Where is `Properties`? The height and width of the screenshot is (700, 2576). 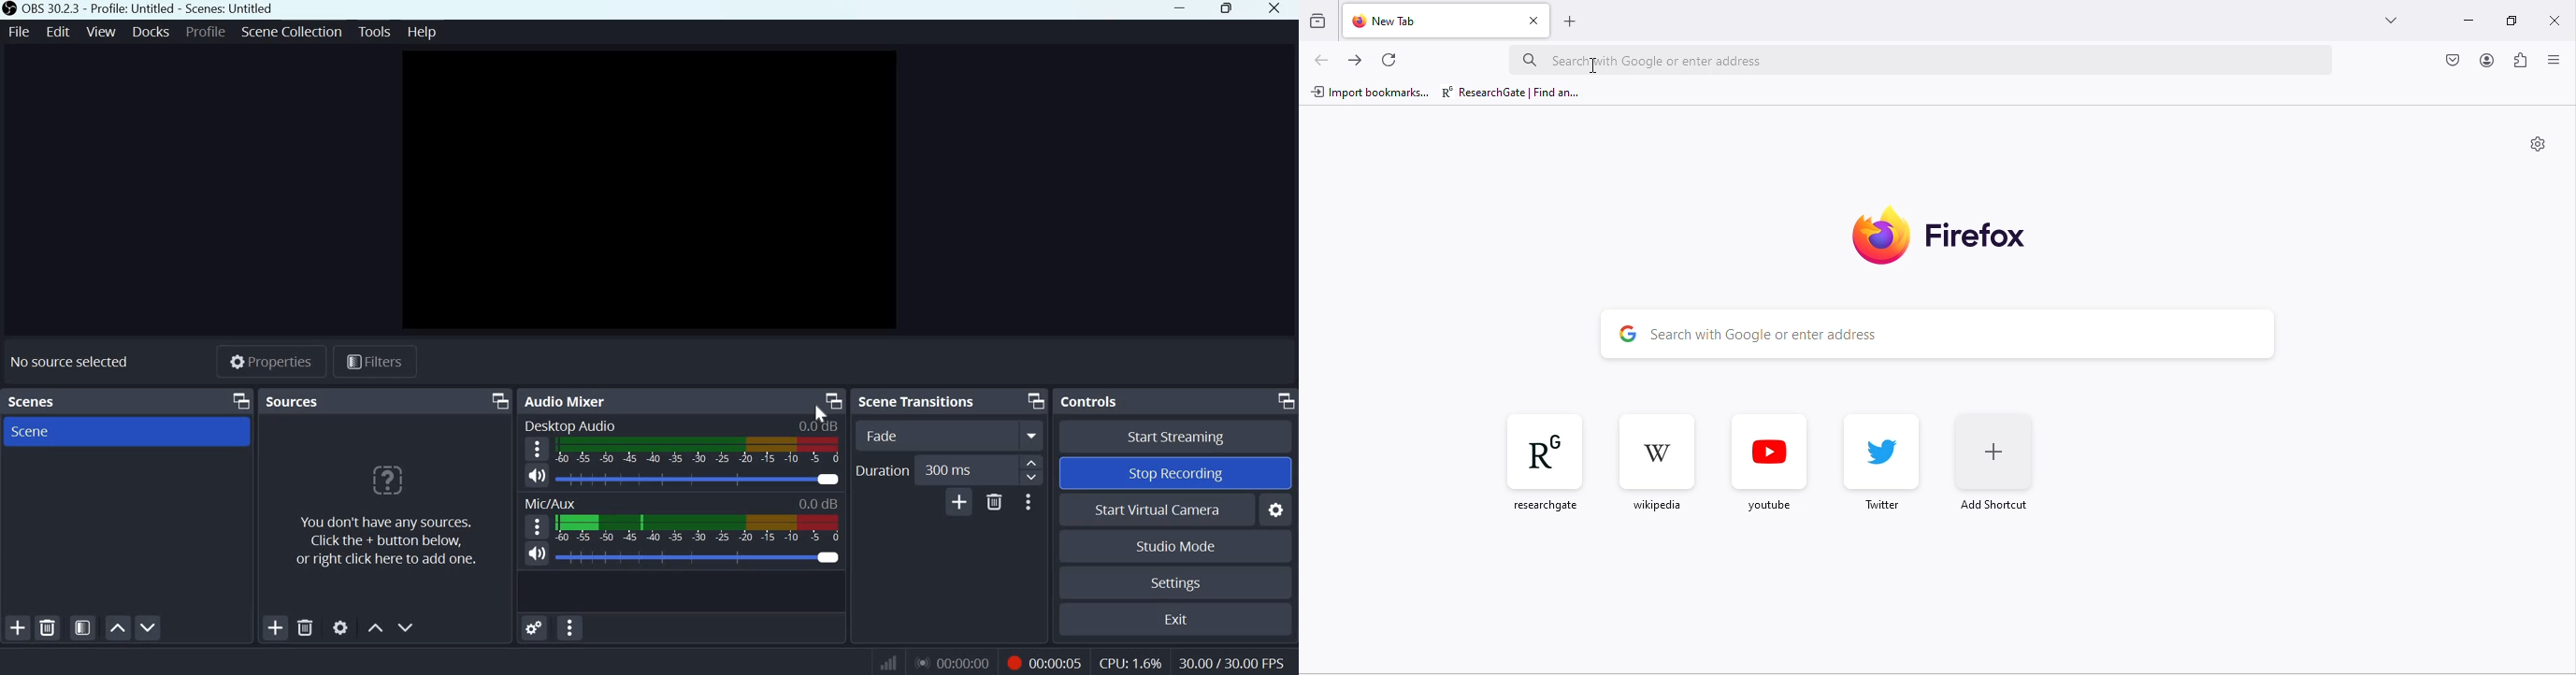 Properties is located at coordinates (268, 361).